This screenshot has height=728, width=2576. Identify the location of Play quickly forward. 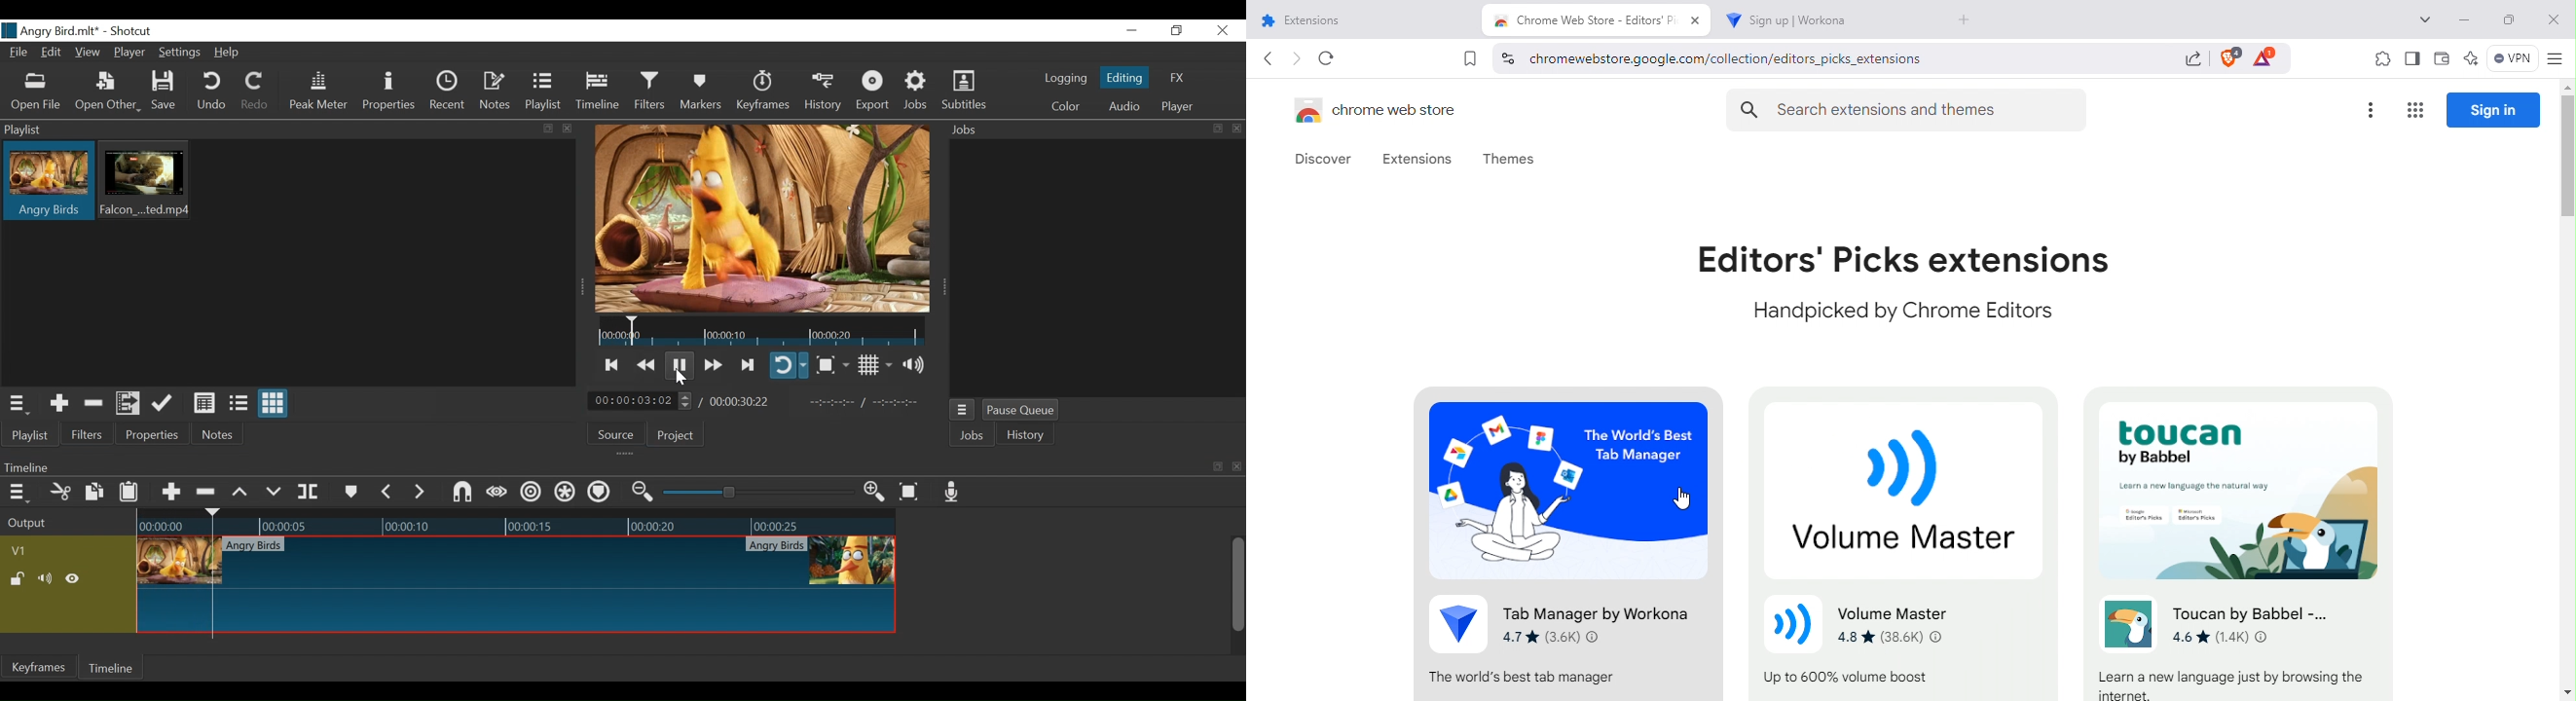
(712, 363).